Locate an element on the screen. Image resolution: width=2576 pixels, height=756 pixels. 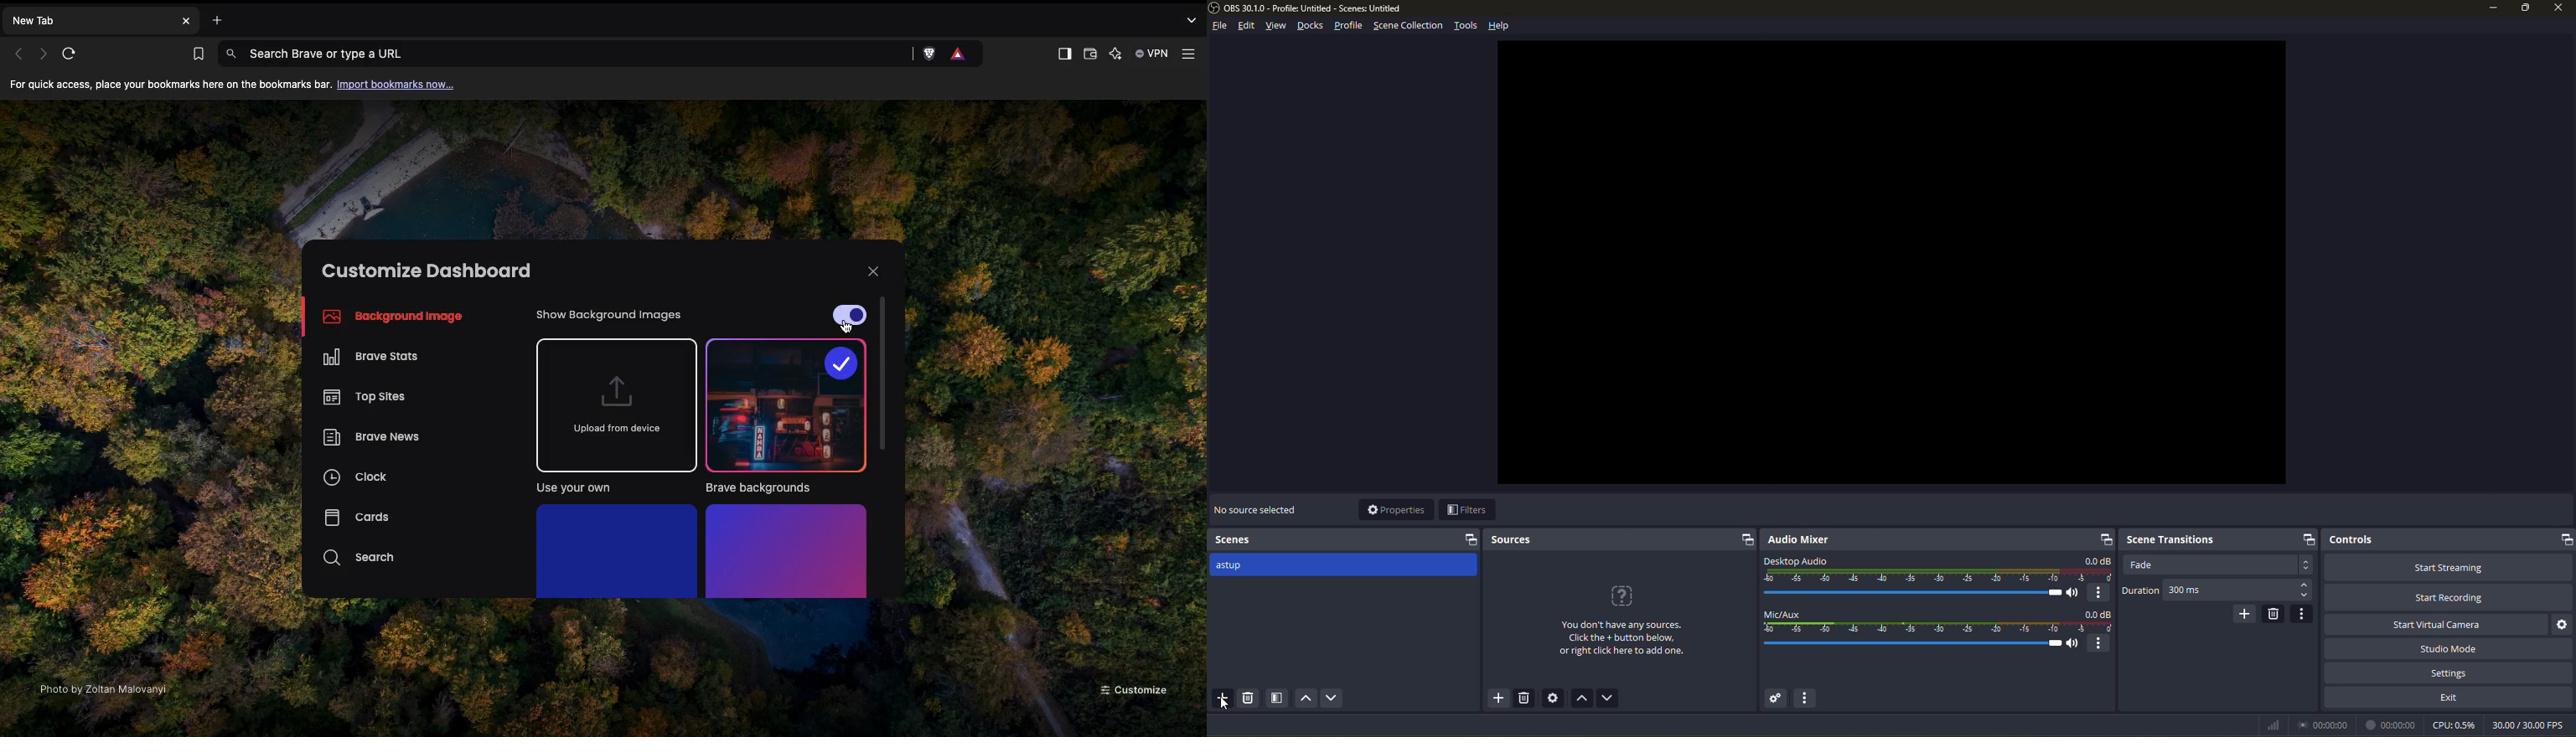
time is located at coordinates (2322, 724).